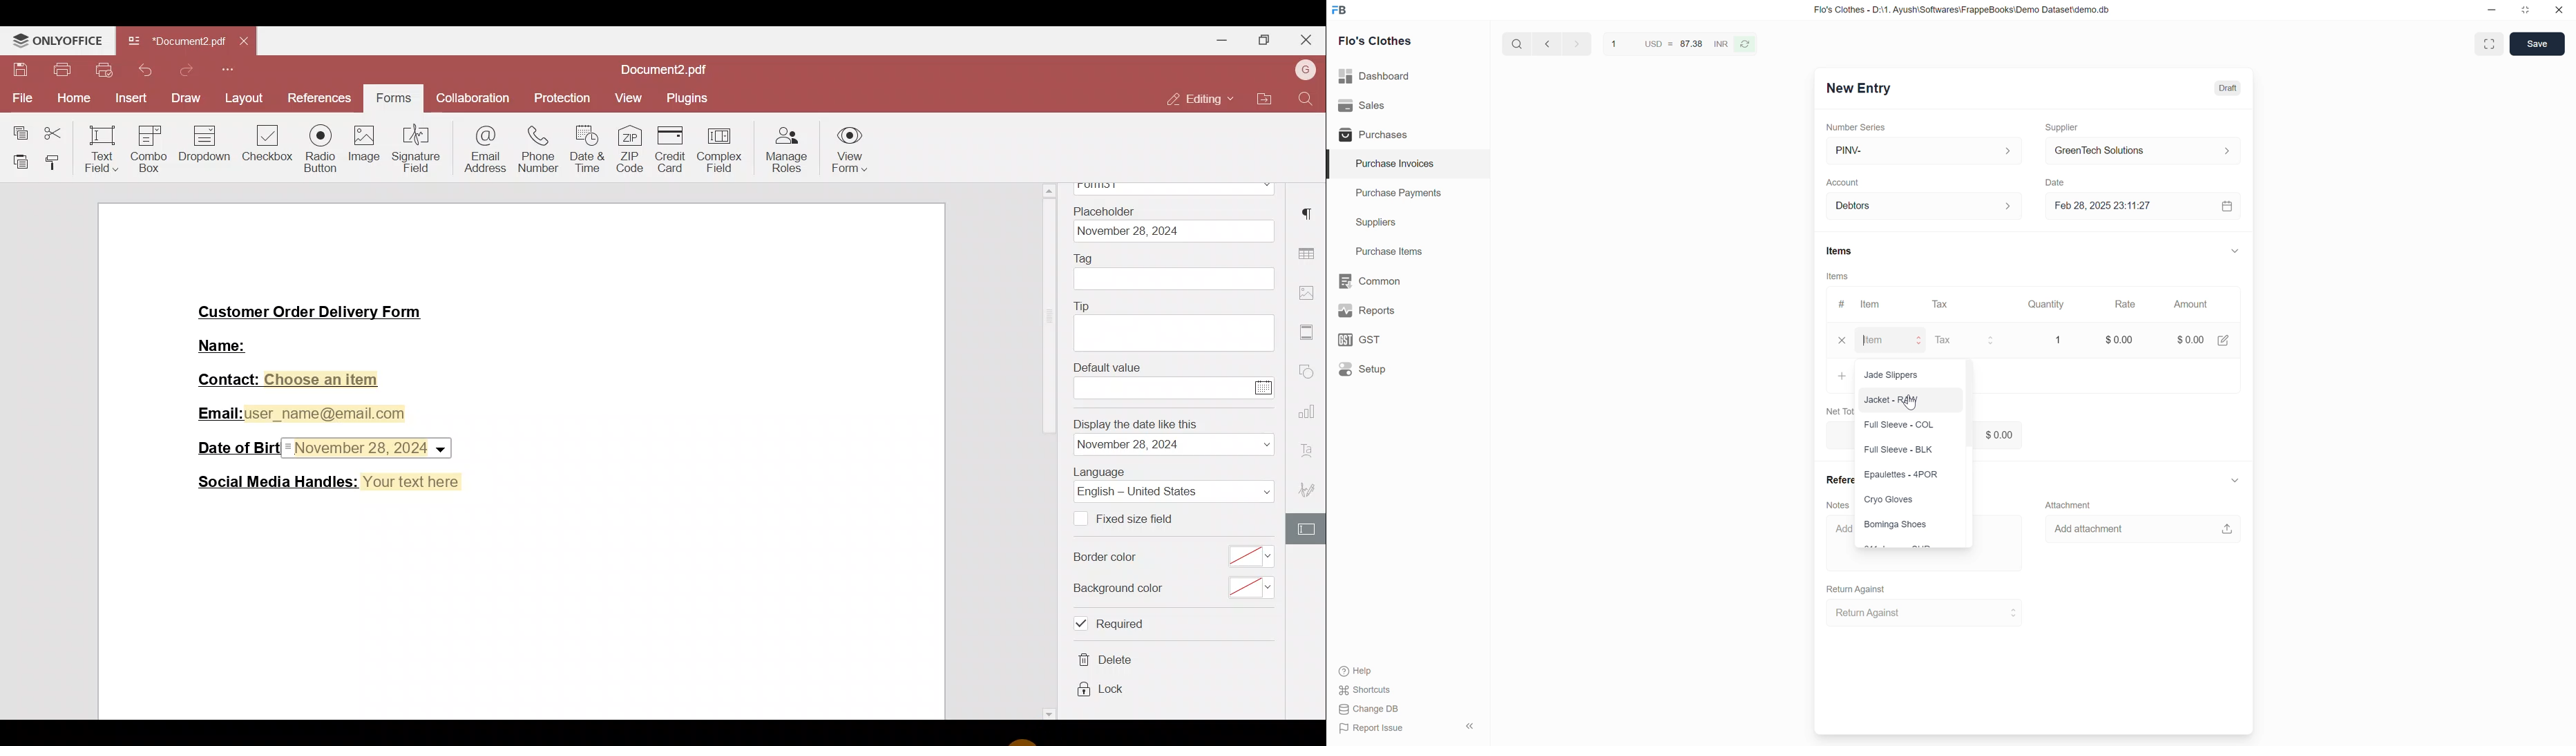 This screenshot has height=756, width=2576. I want to click on Cryo Gloves, so click(1909, 500).